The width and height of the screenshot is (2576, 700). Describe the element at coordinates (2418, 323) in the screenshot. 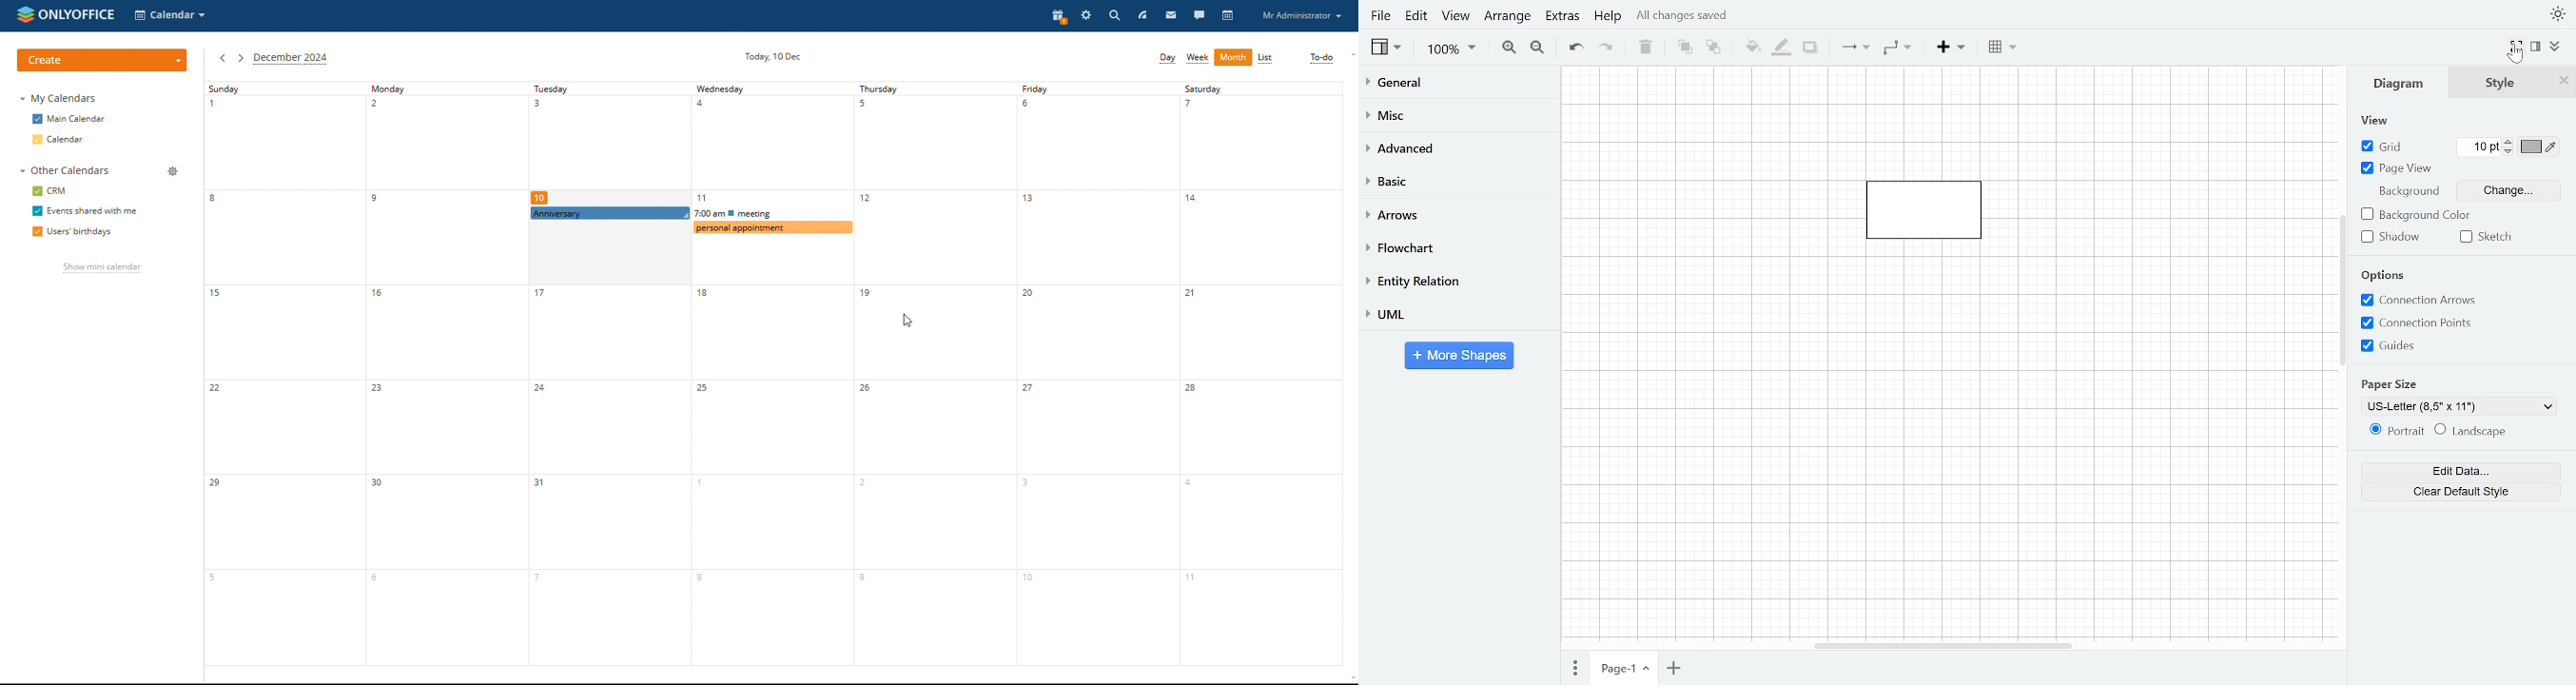

I see `Connection points` at that location.